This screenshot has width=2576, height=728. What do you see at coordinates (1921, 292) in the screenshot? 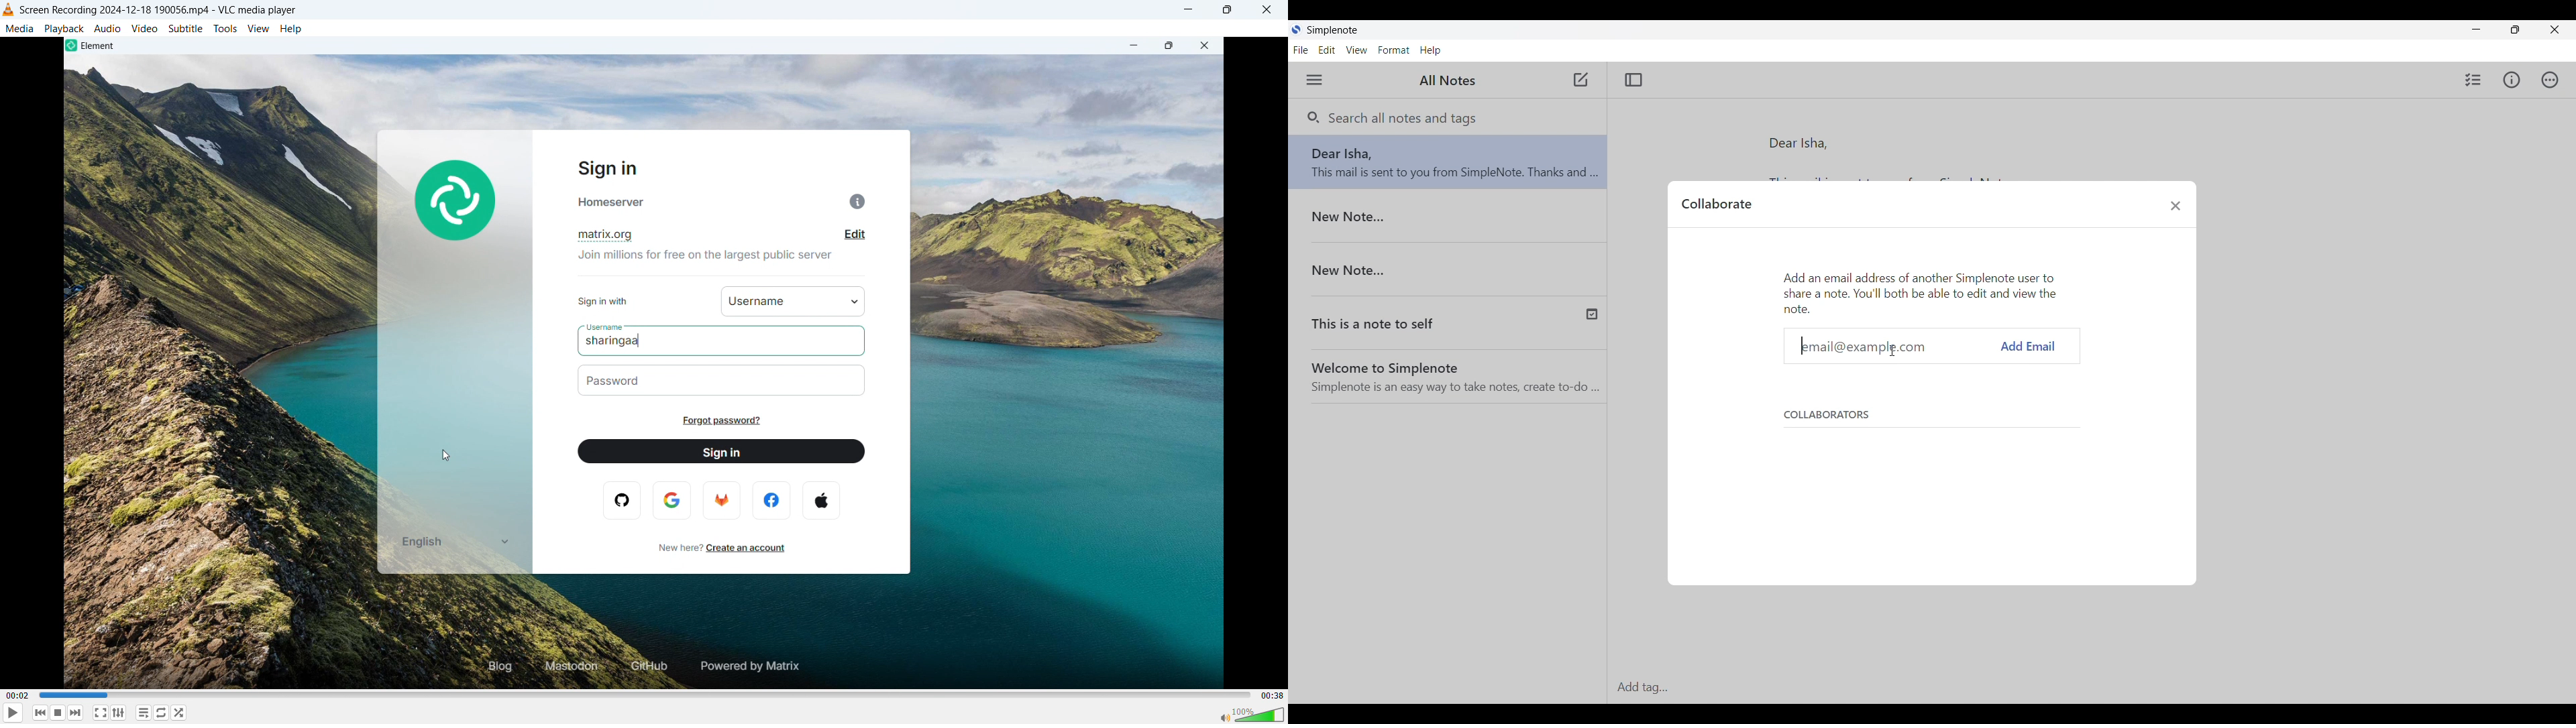
I see `Description of current window` at bounding box center [1921, 292].